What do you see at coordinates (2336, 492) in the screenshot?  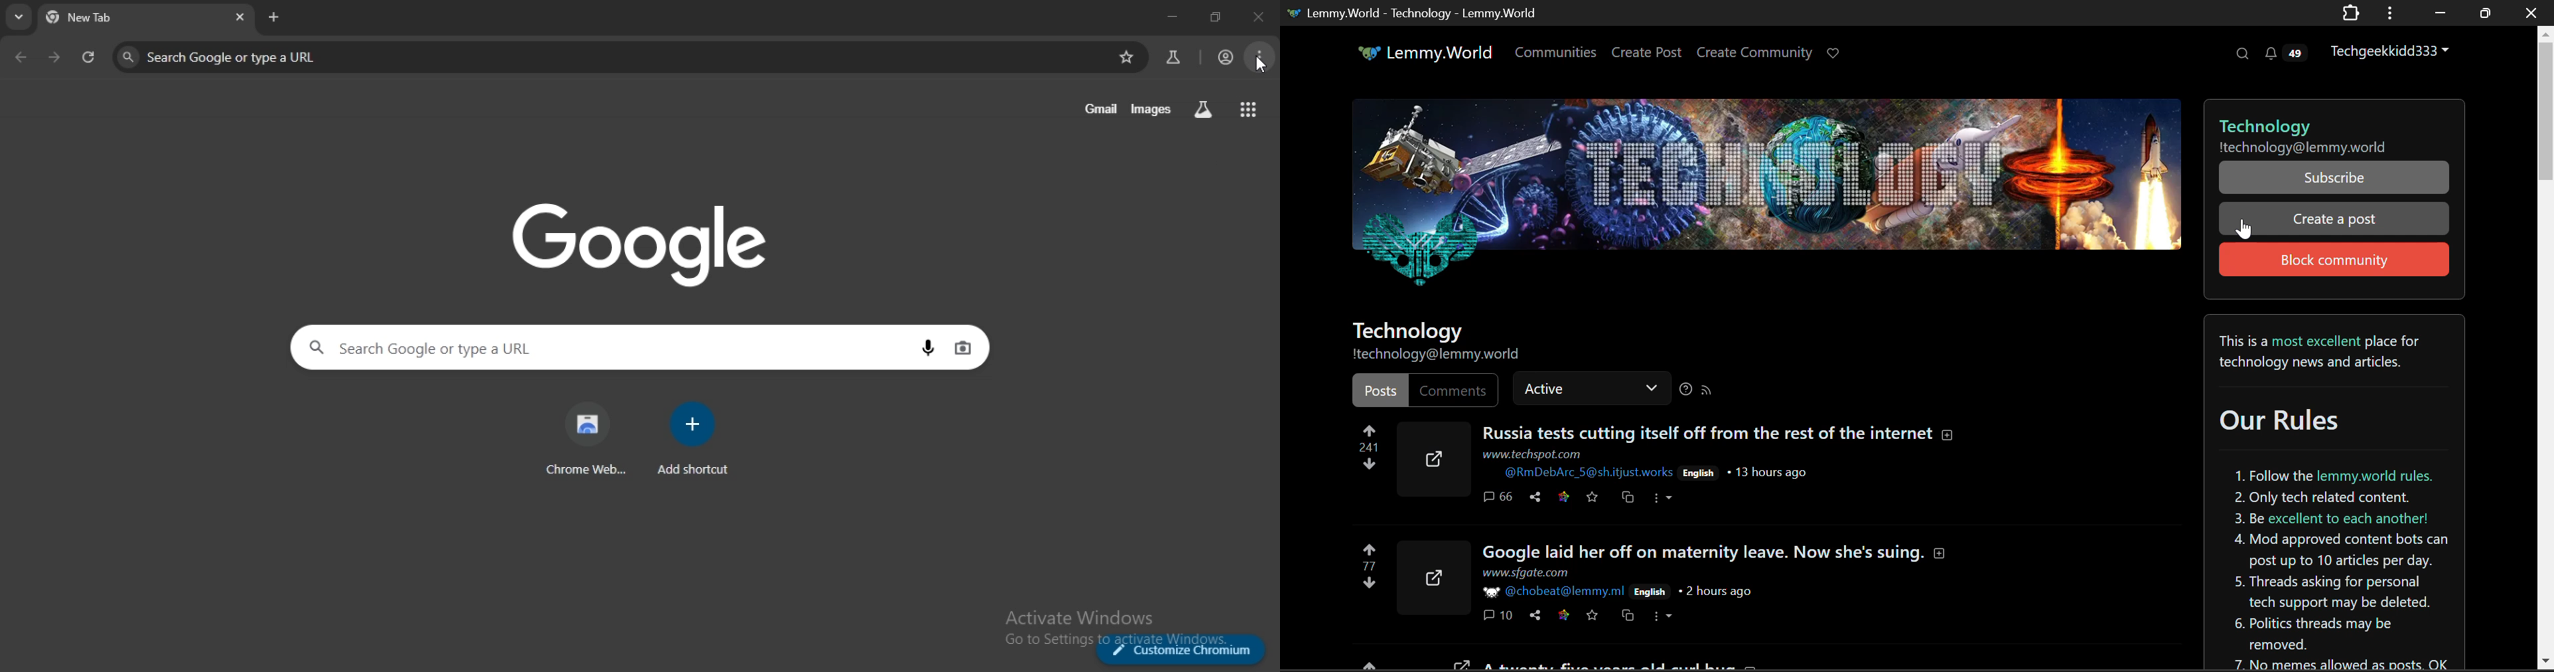 I see `Community Rules` at bounding box center [2336, 492].